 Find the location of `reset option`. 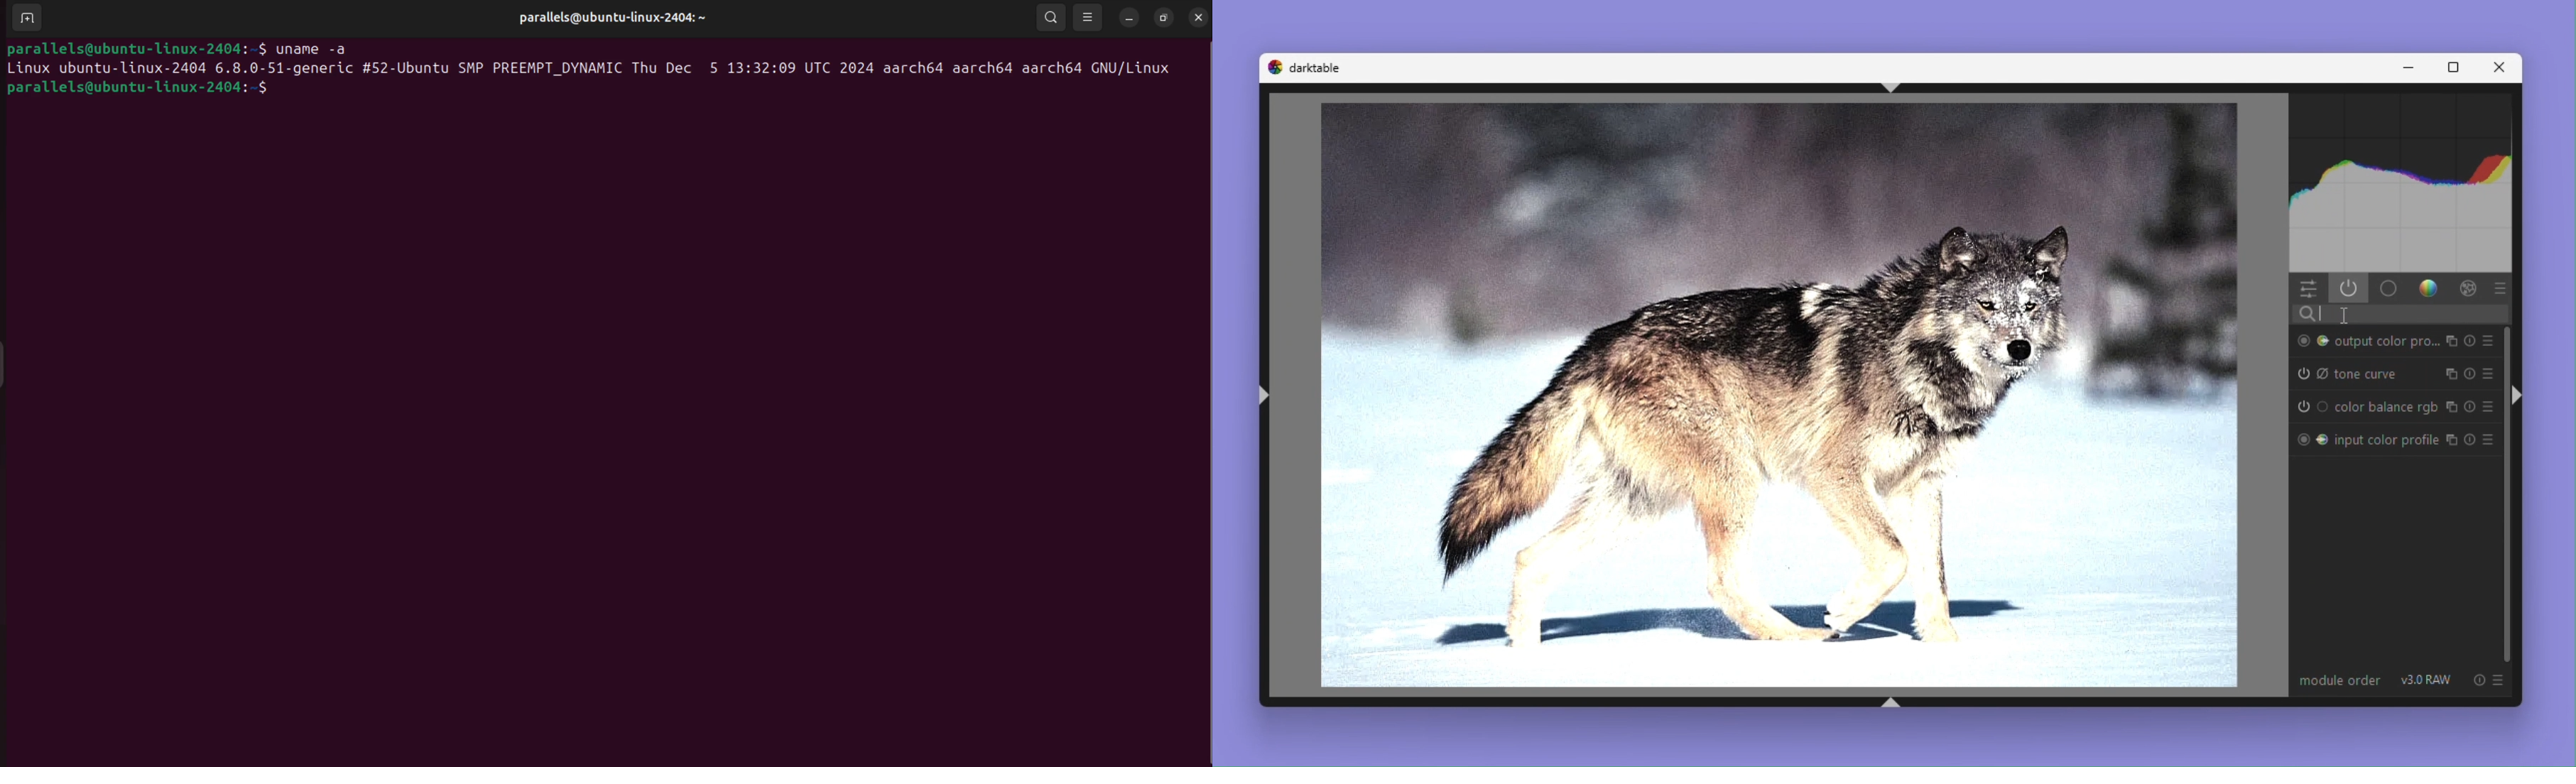

reset option is located at coordinates (2475, 680).